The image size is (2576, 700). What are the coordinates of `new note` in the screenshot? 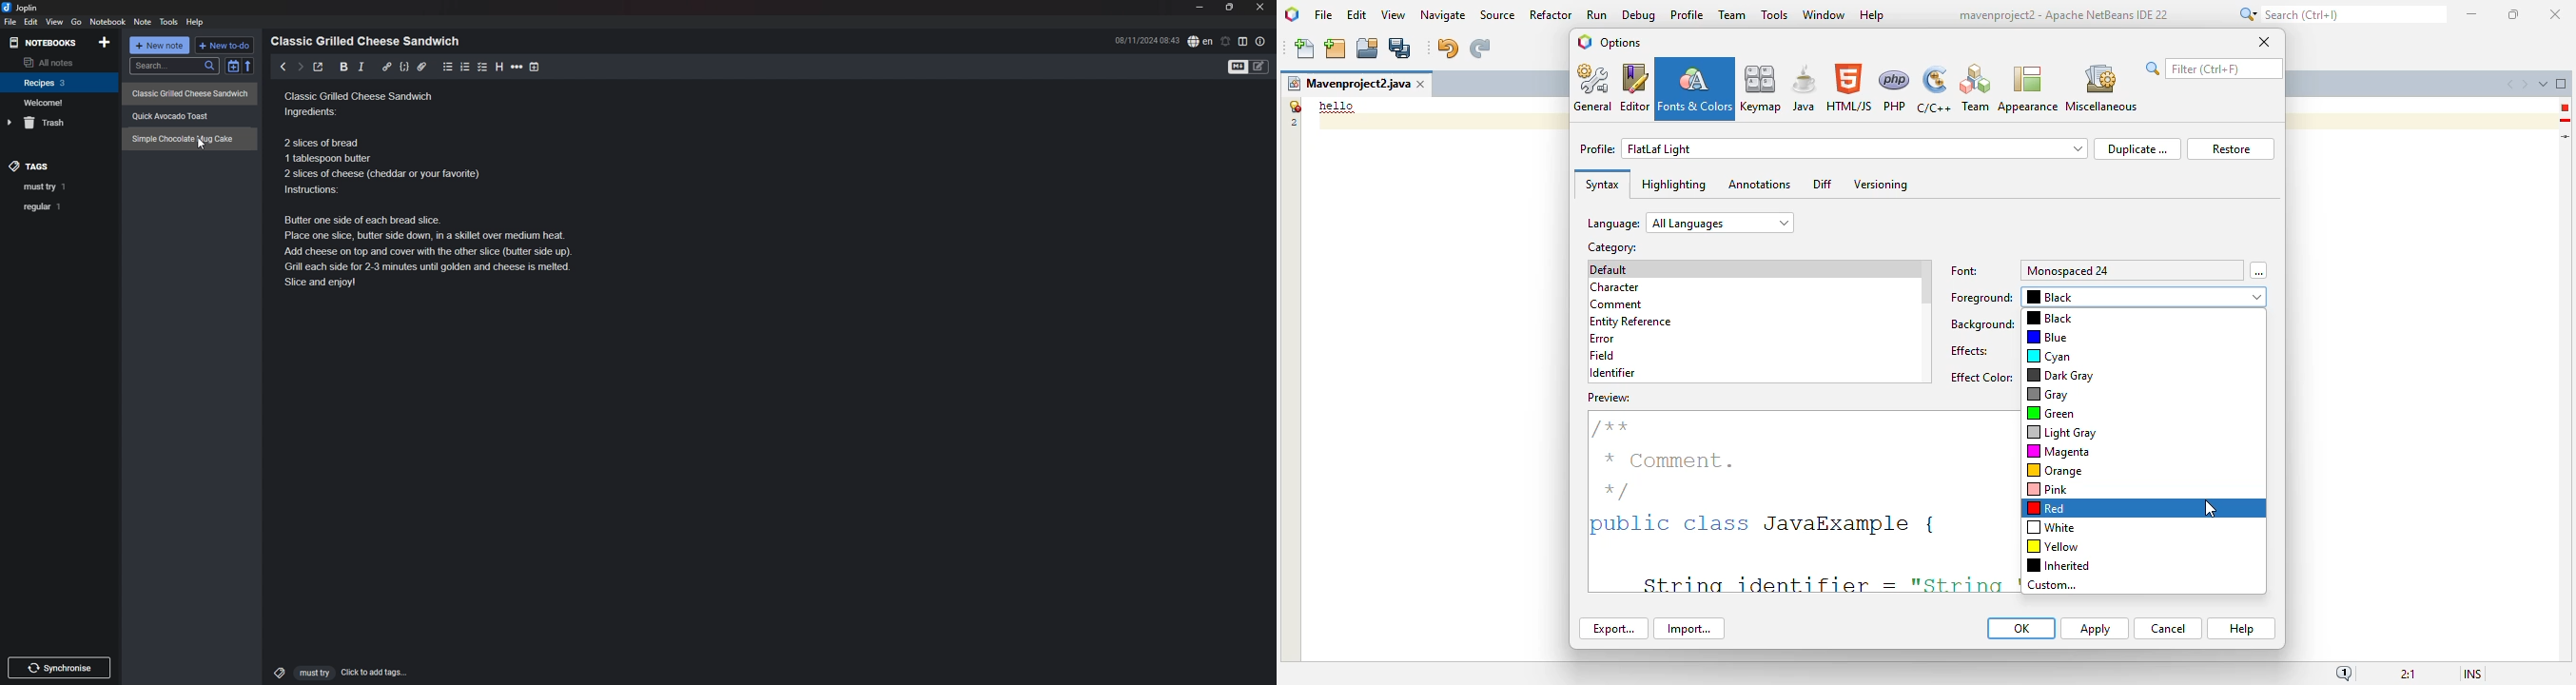 It's located at (161, 47).